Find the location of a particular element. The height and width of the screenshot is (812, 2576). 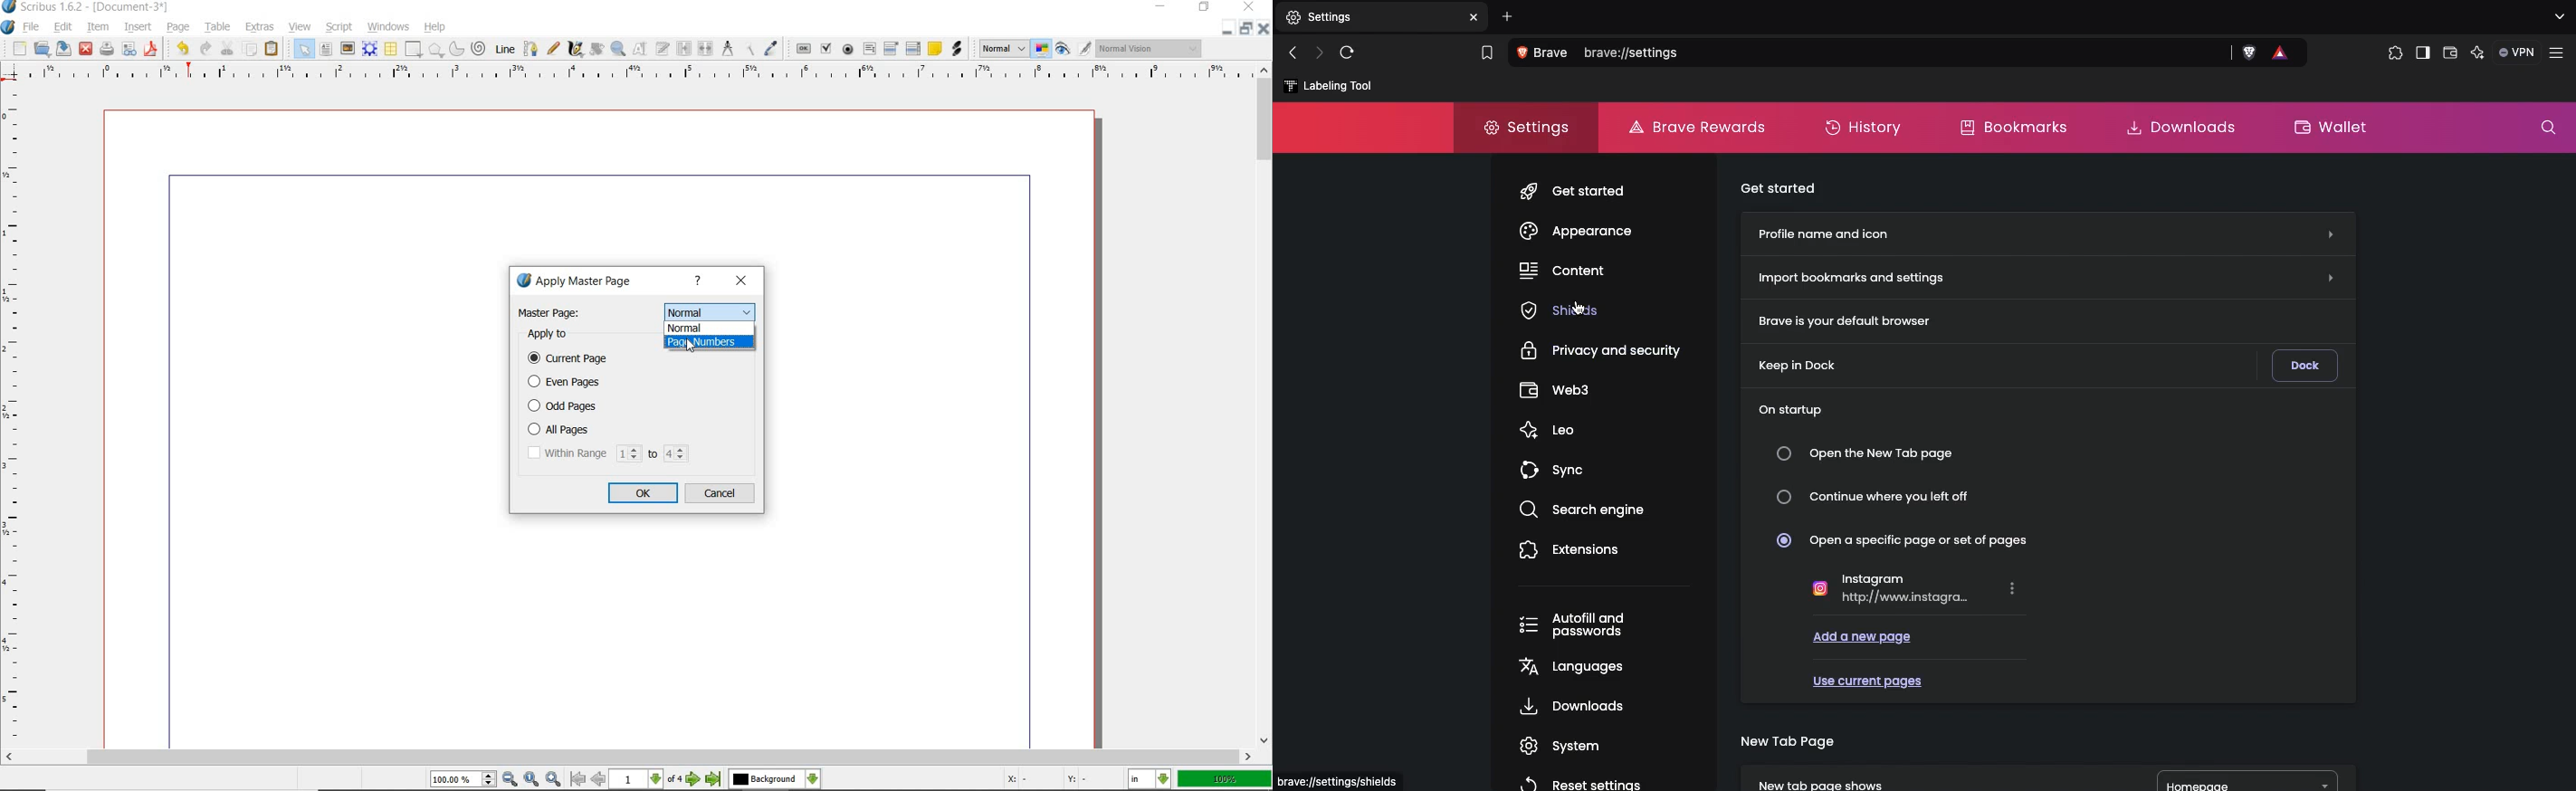

Add a new page is located at coordinates (1862, 637).